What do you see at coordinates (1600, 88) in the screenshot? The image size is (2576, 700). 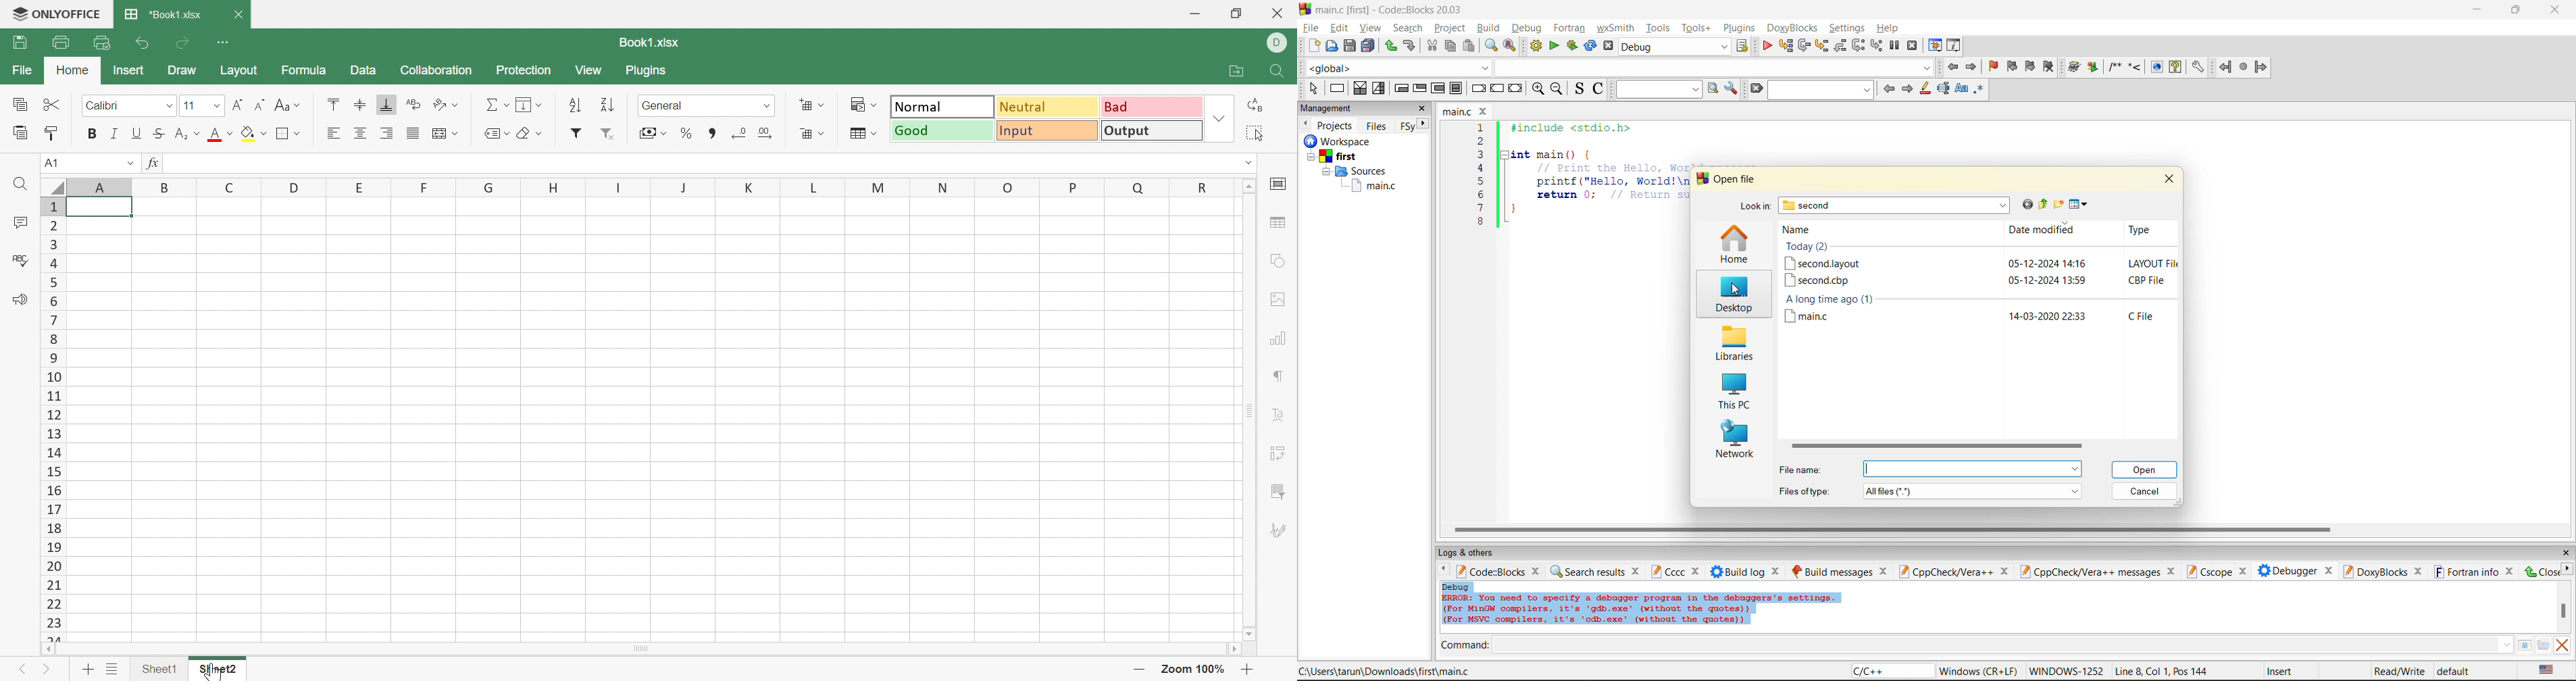 I see `toggle comments` at bounding box center [1600, 88].